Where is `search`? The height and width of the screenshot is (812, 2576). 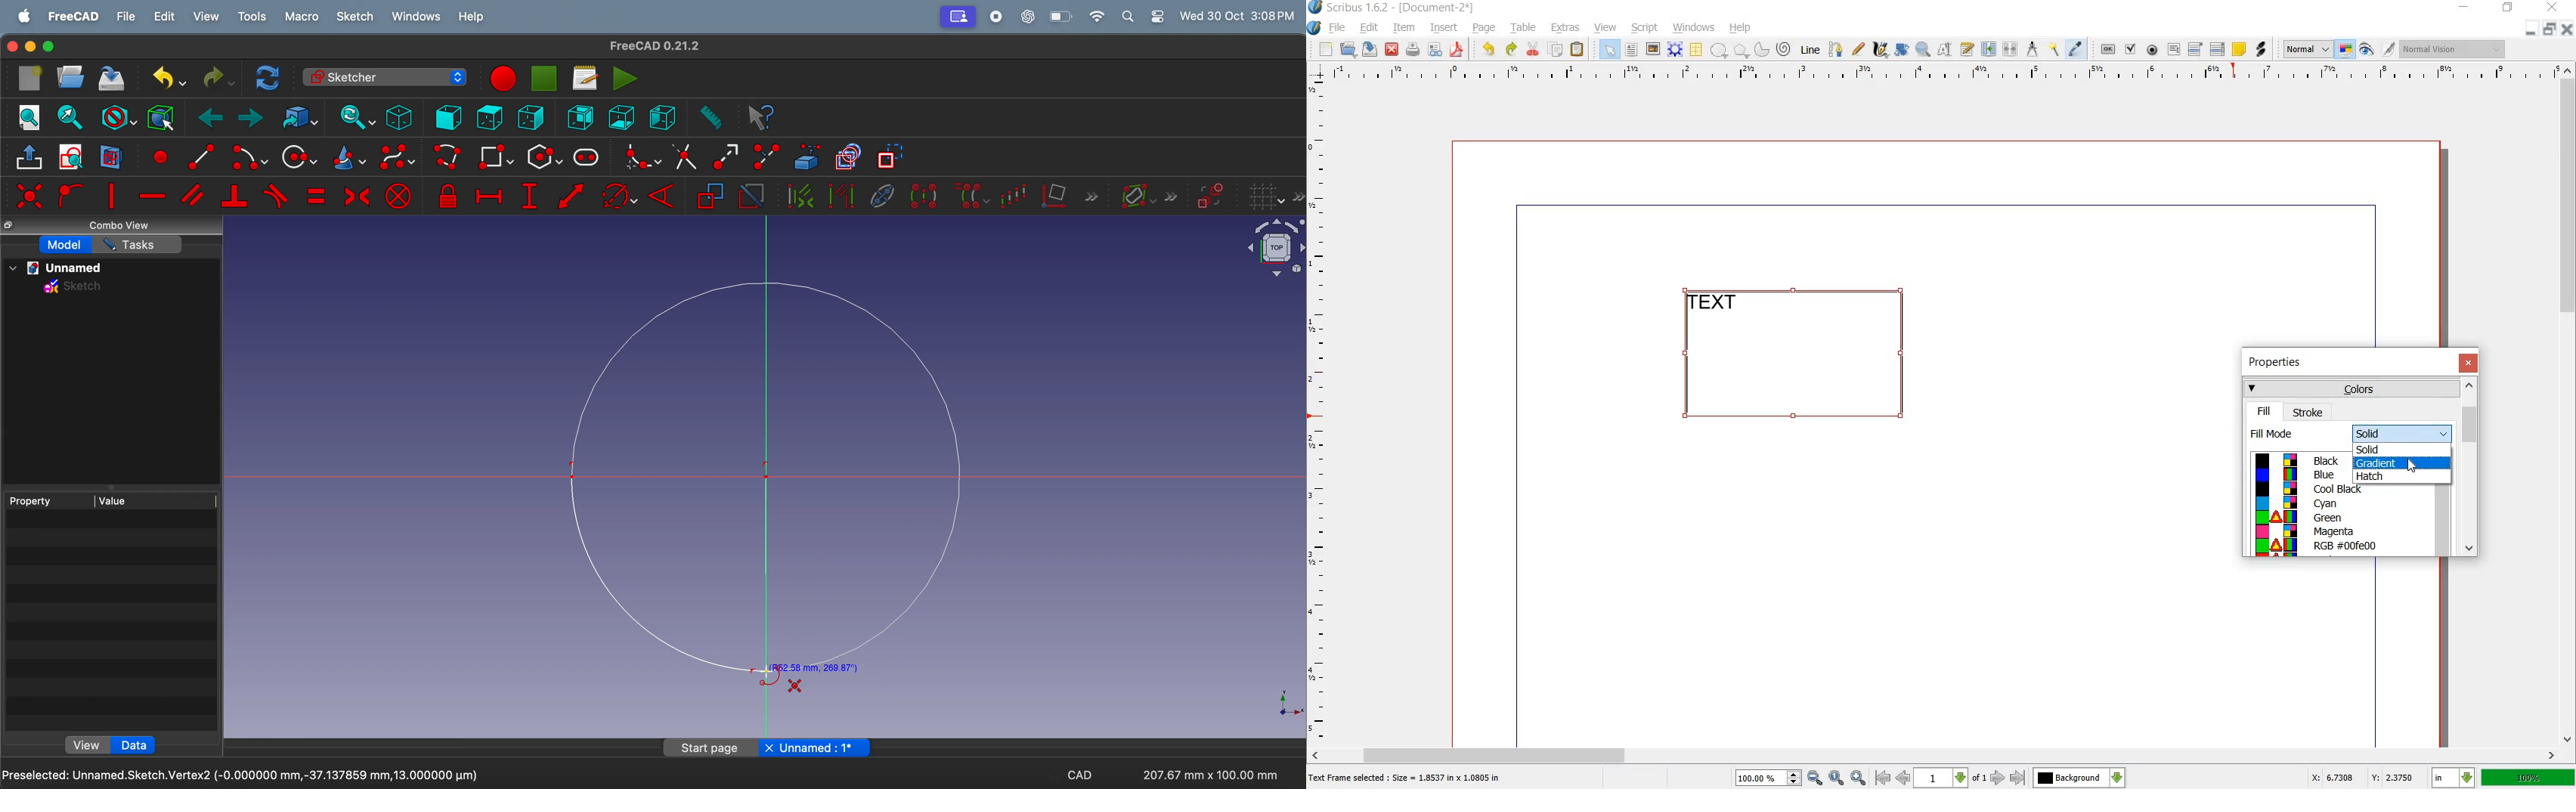
search is located at coordinates (1128, 16).